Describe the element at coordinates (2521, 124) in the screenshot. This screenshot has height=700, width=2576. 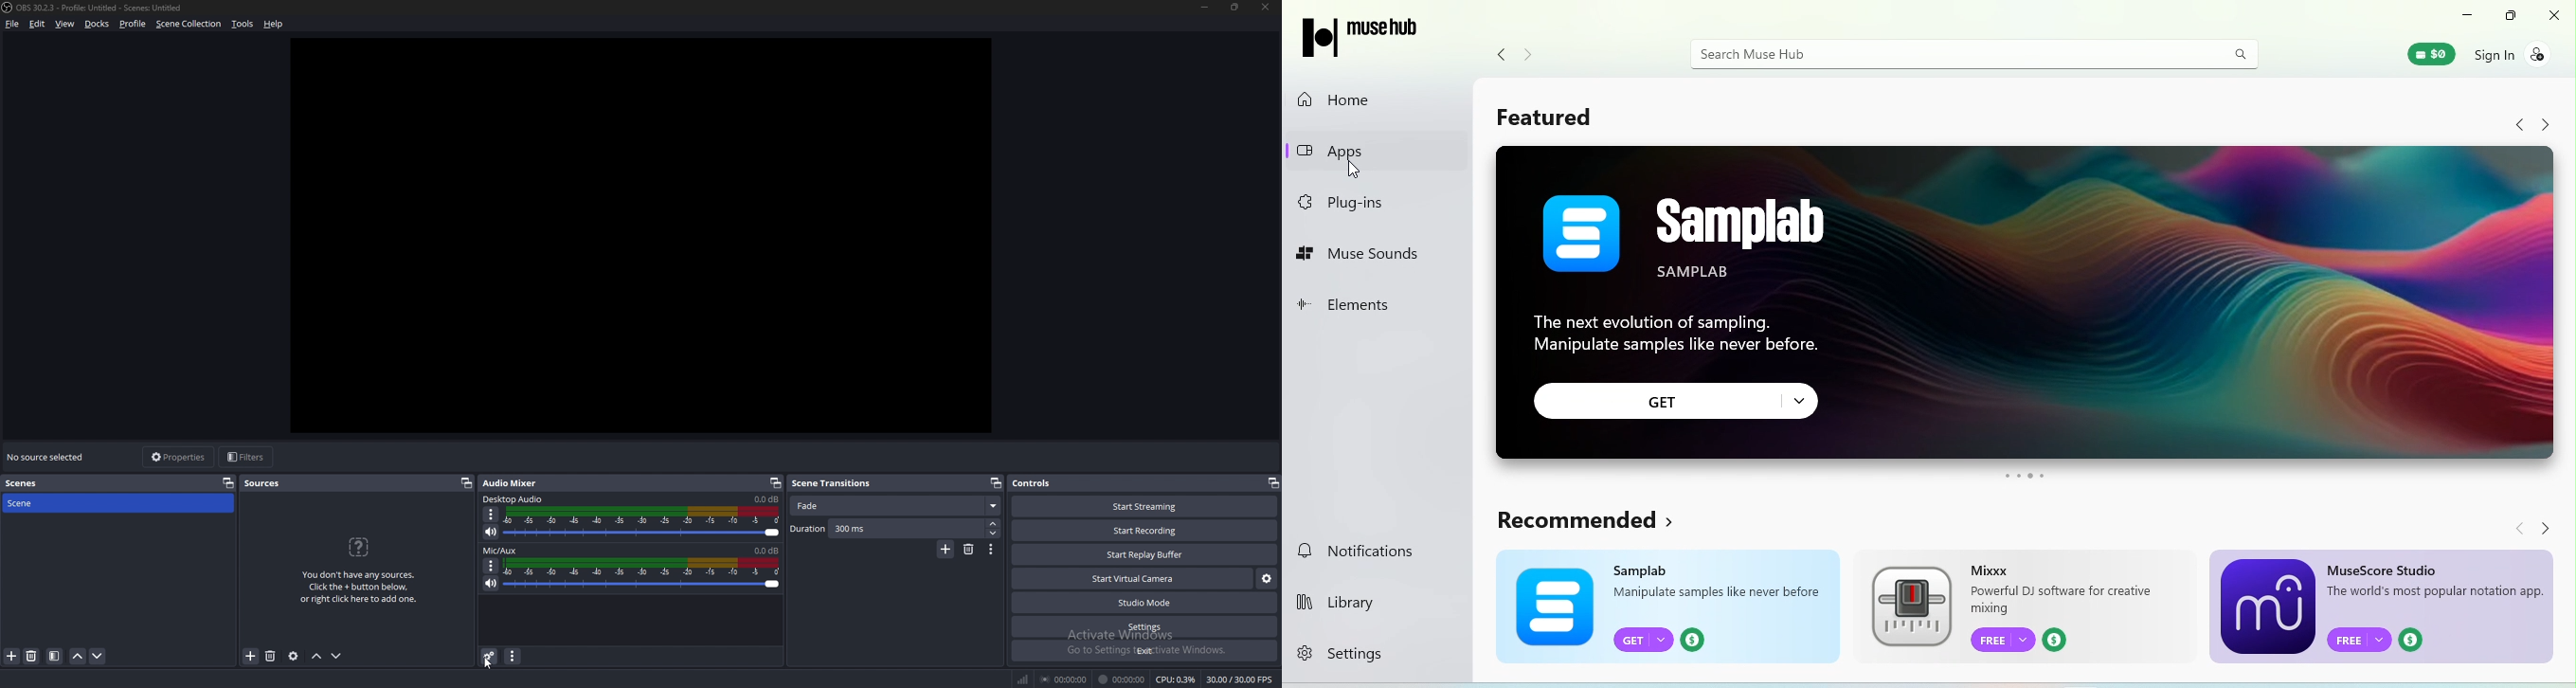
I see `Navigate back` at that location.